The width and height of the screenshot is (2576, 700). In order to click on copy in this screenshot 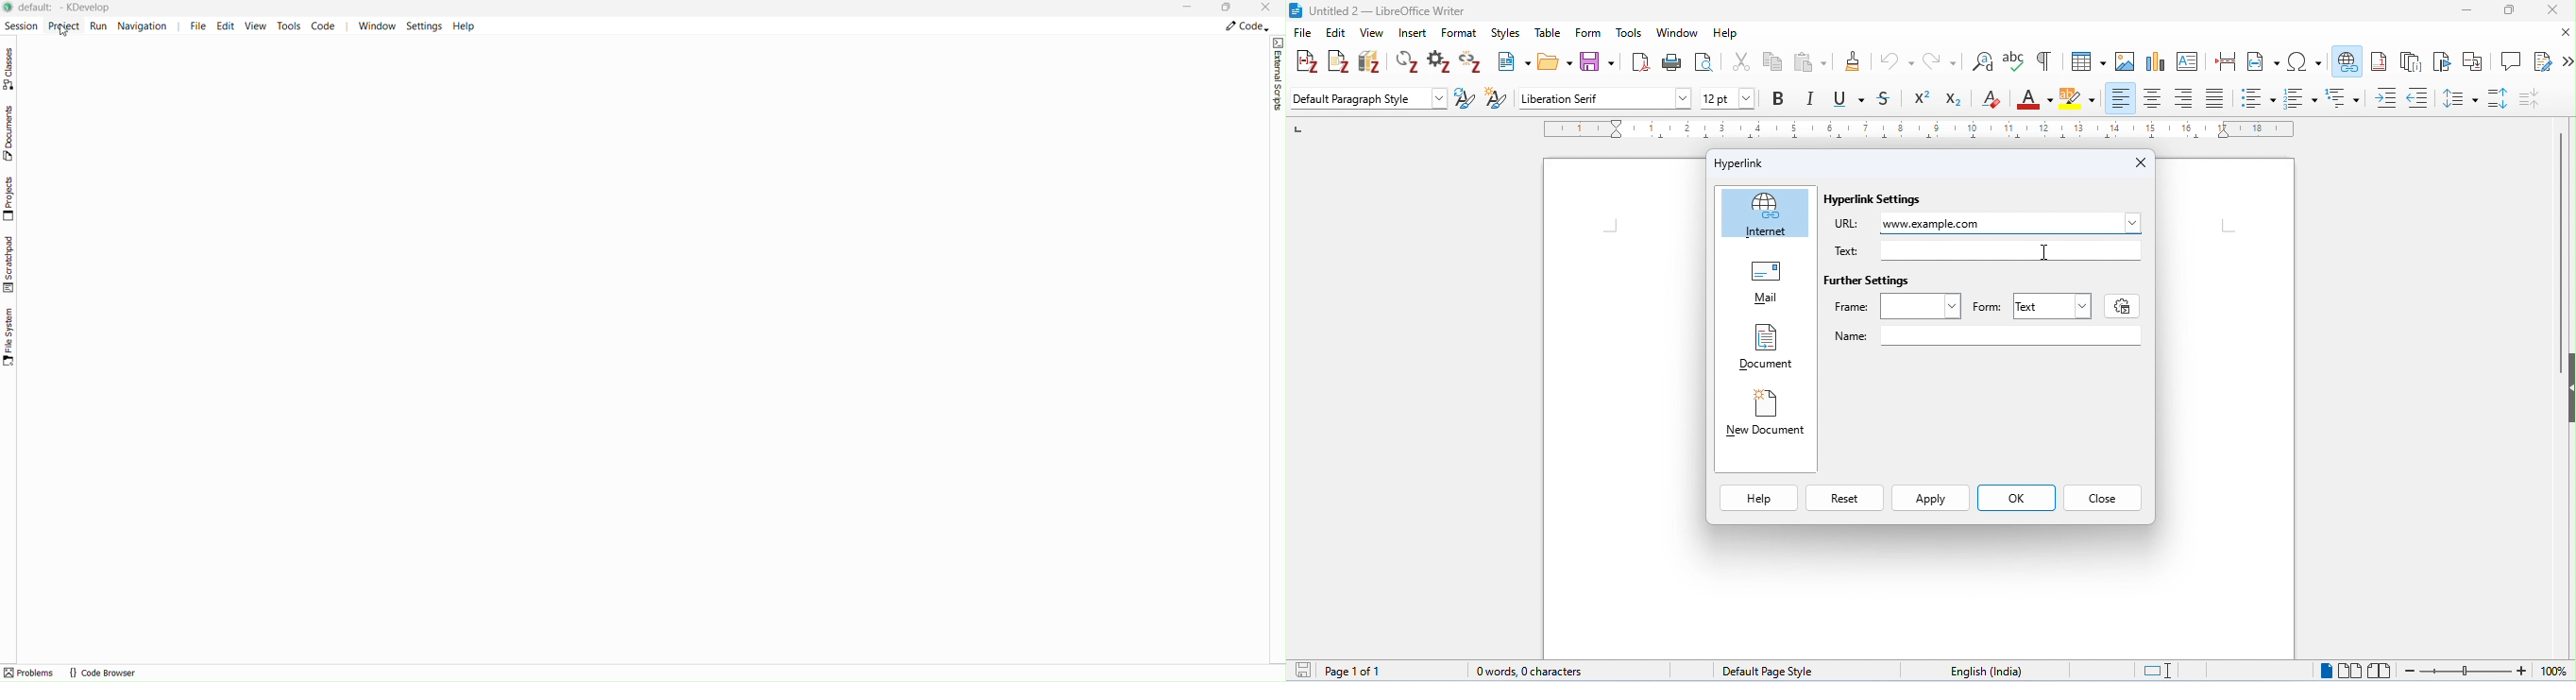, I will do `click(1773, 61)`.